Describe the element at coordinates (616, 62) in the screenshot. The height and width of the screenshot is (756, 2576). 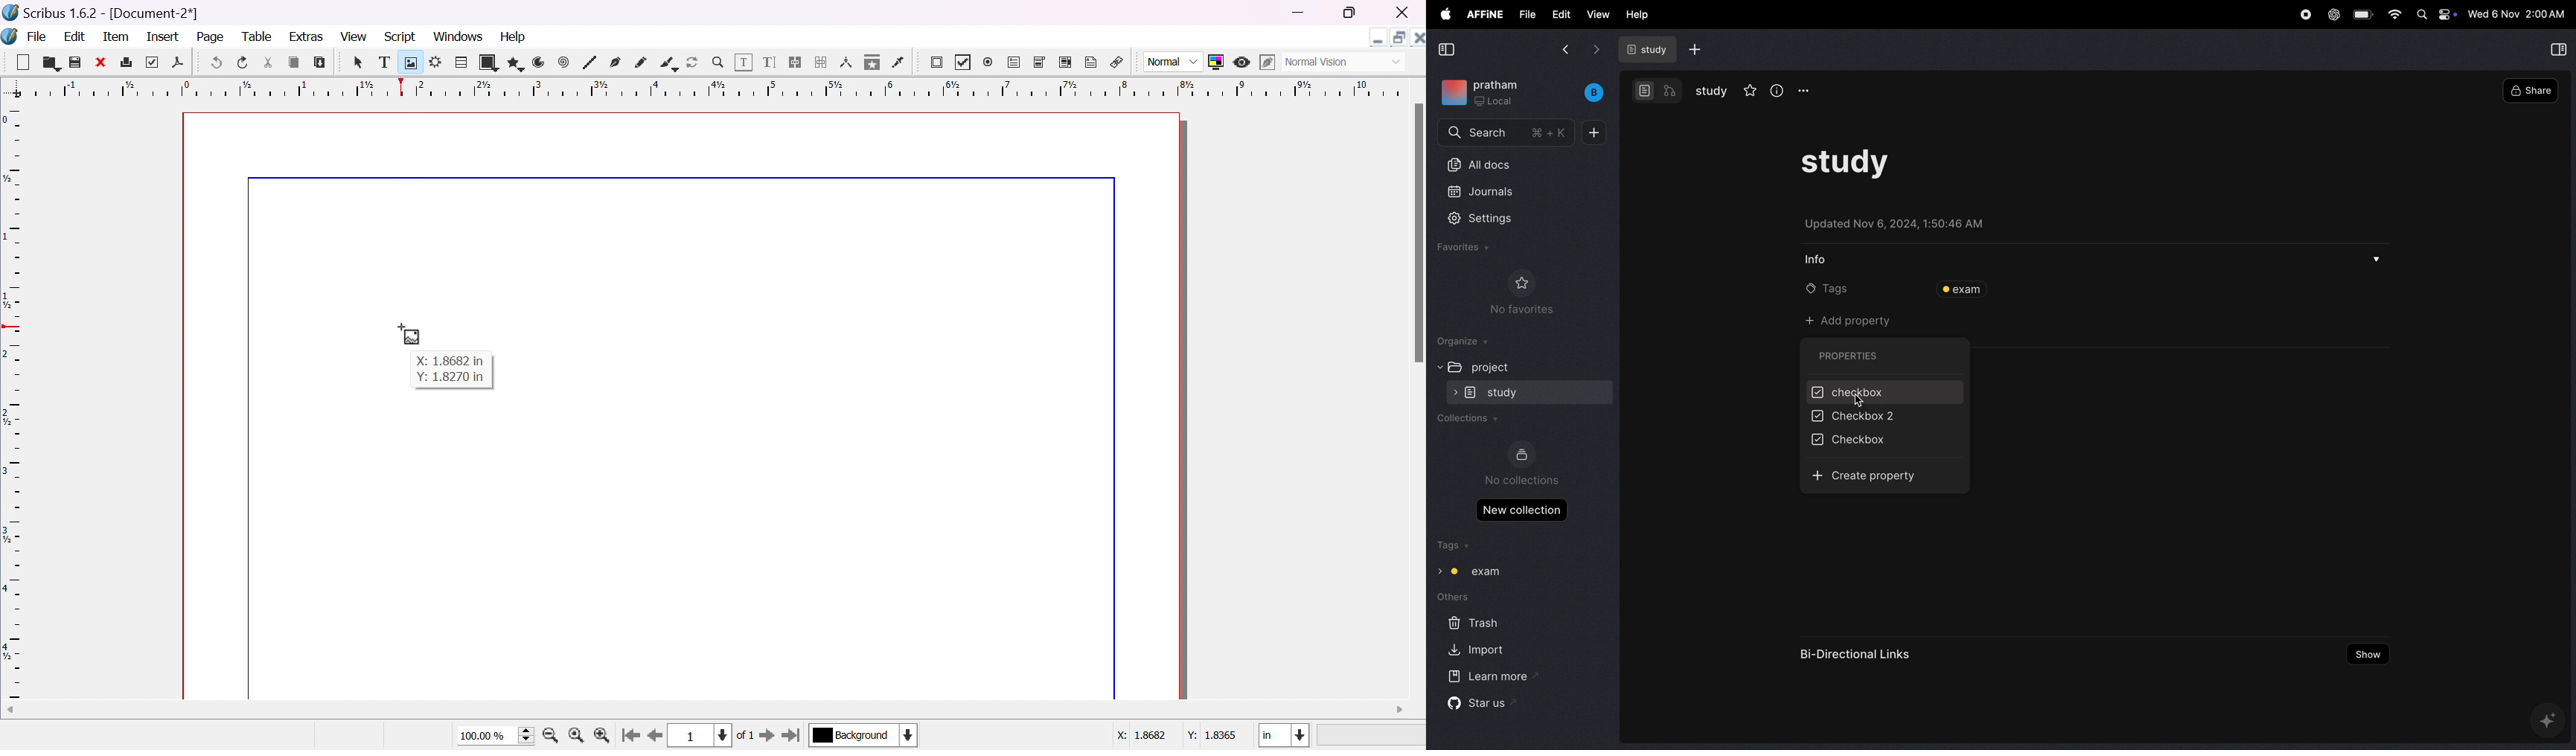
I see `bezier curve` at that location.